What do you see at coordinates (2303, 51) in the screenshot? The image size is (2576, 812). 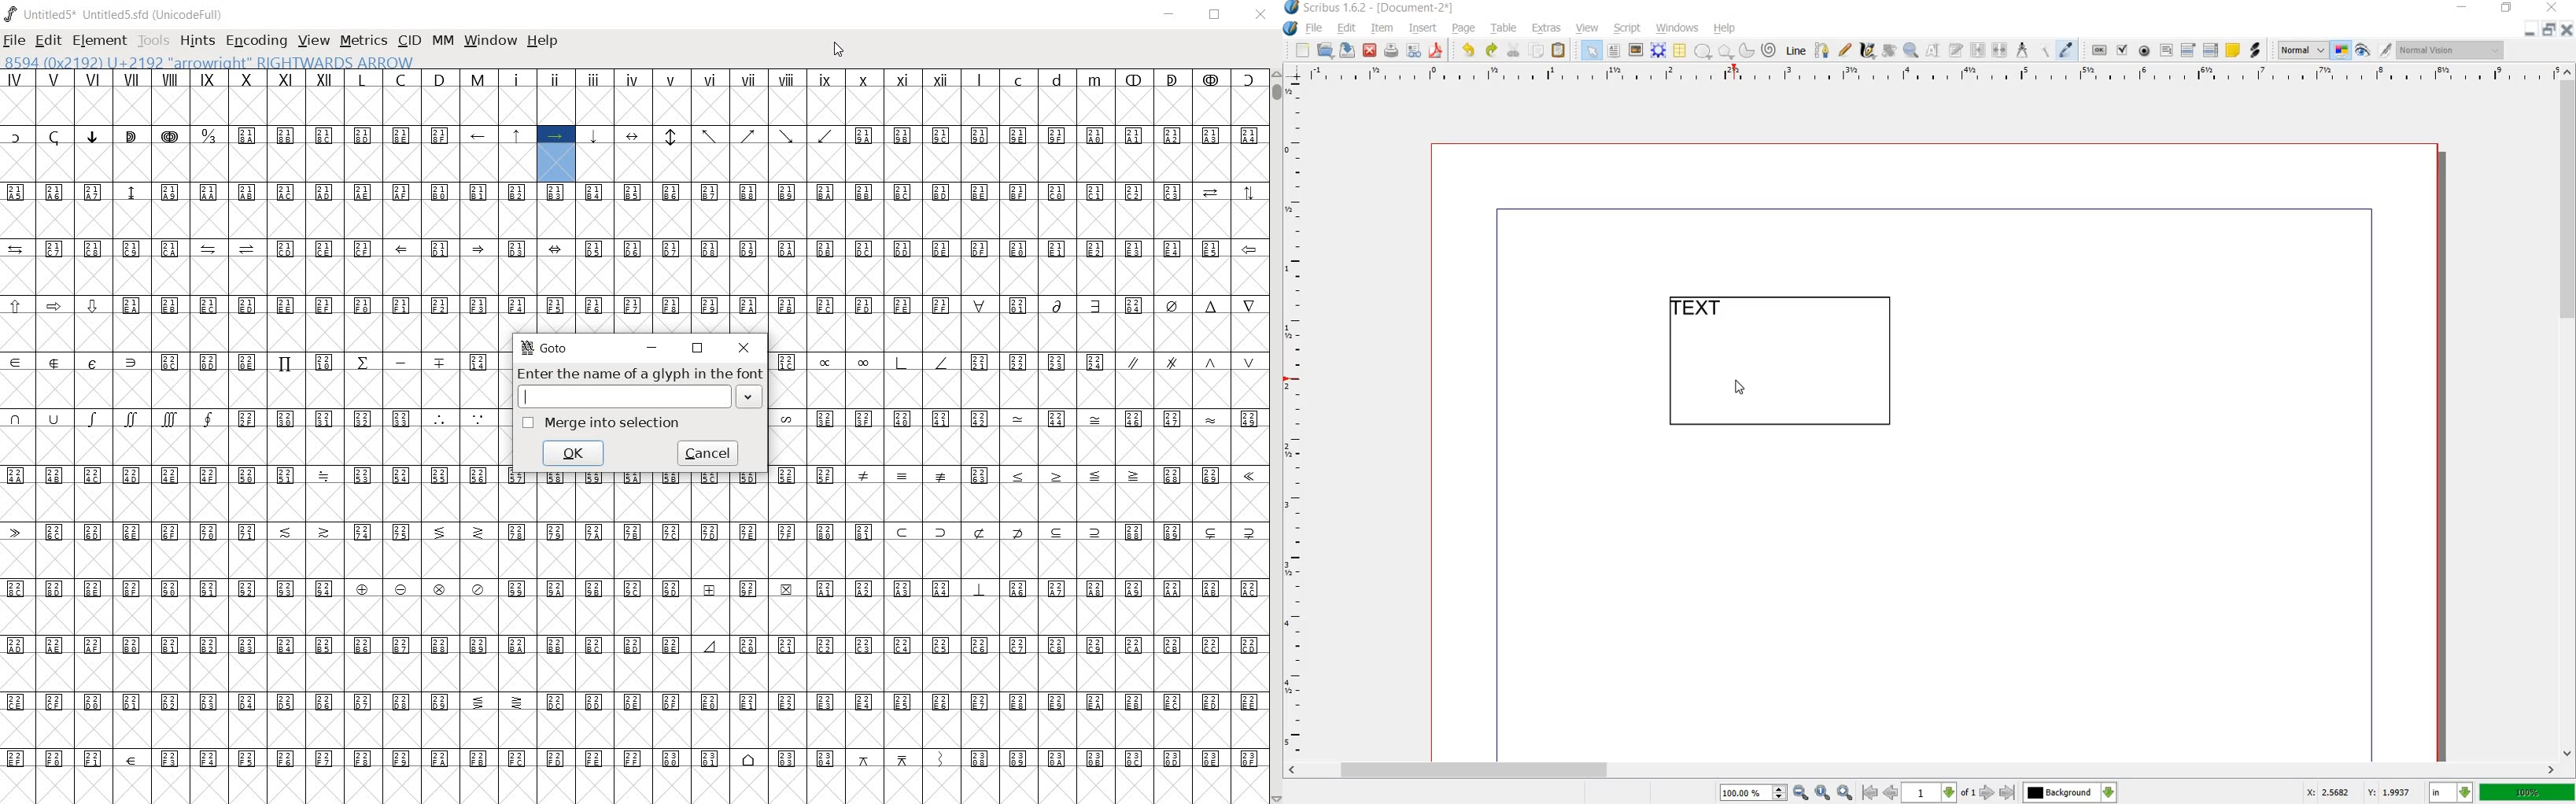 I see `normal` at bounding box center [2303, 51].